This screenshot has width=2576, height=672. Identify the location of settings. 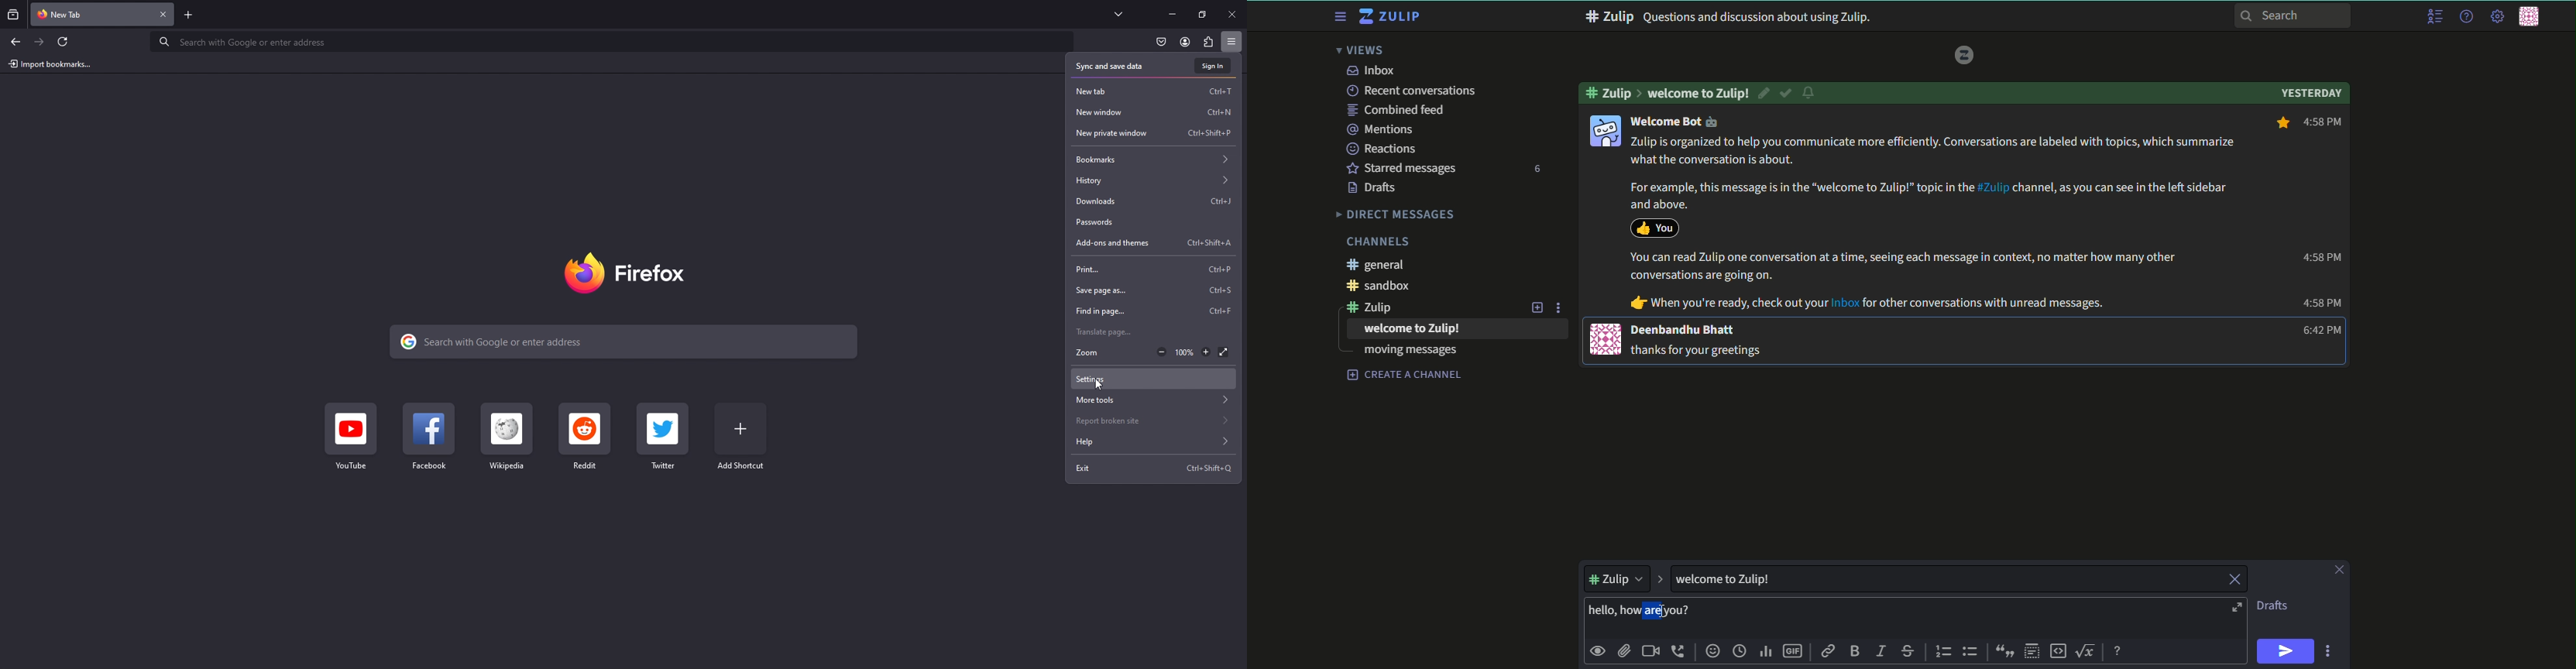
(1154, 379).